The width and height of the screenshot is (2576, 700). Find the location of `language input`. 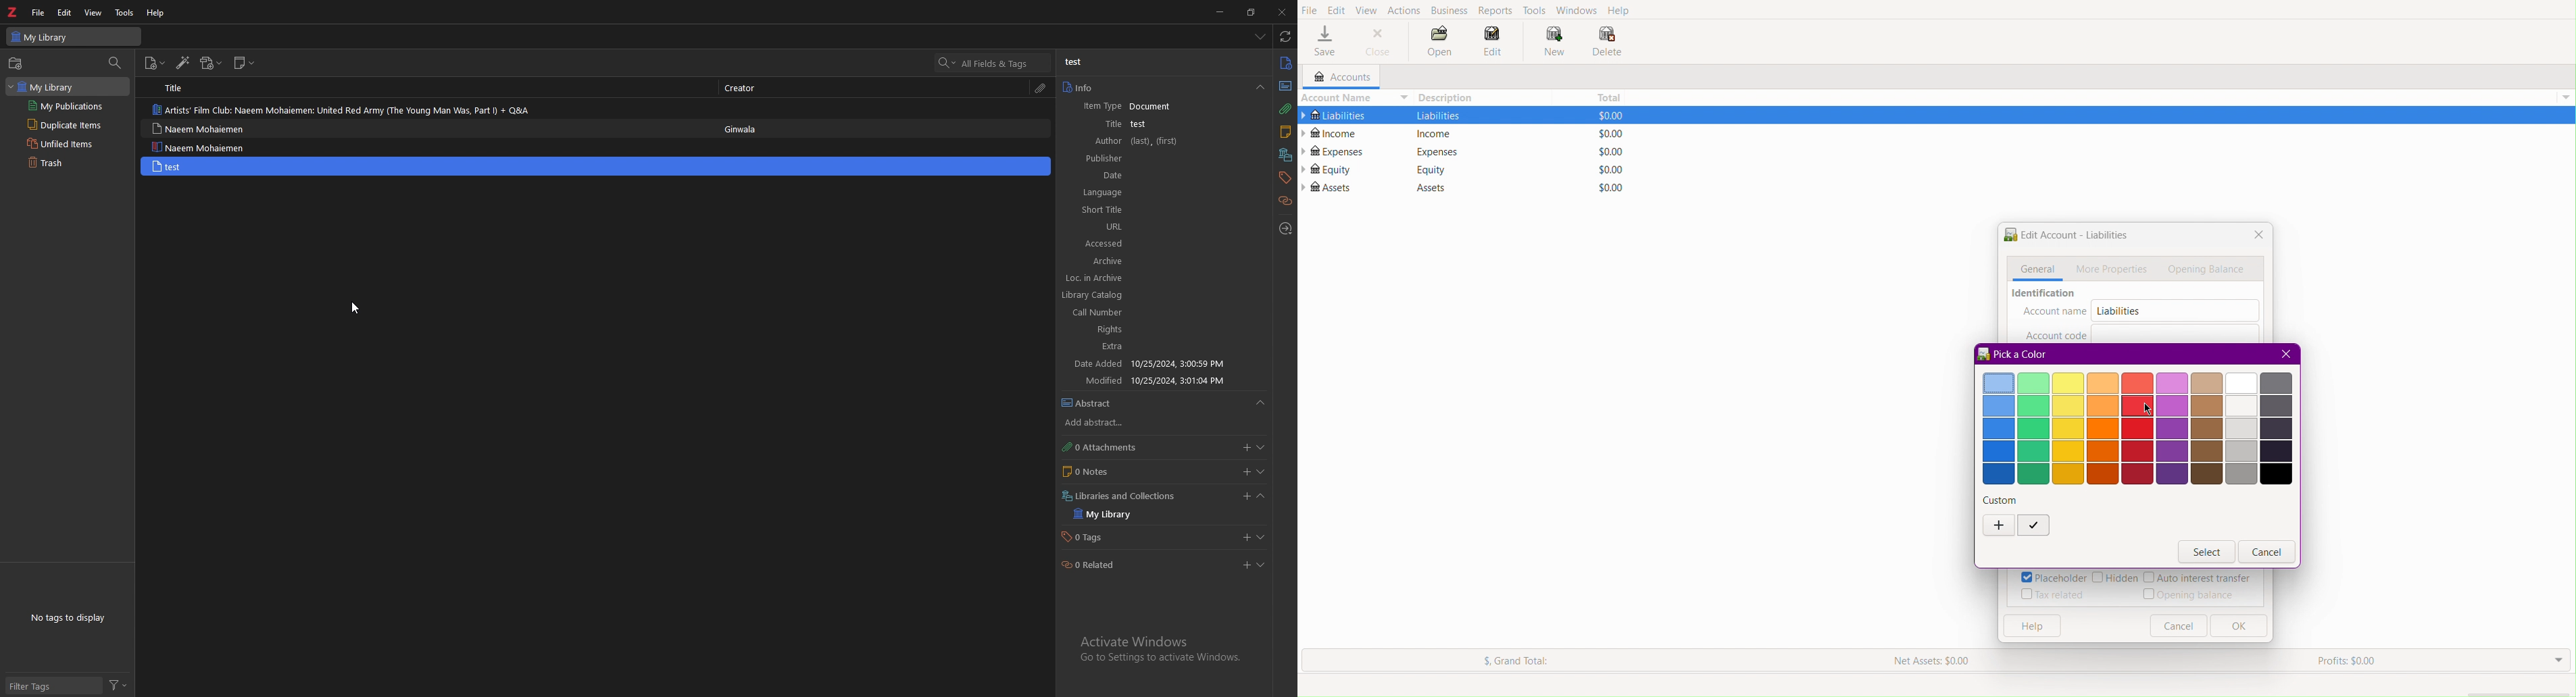

language input is located at coordinates (1173, 193).